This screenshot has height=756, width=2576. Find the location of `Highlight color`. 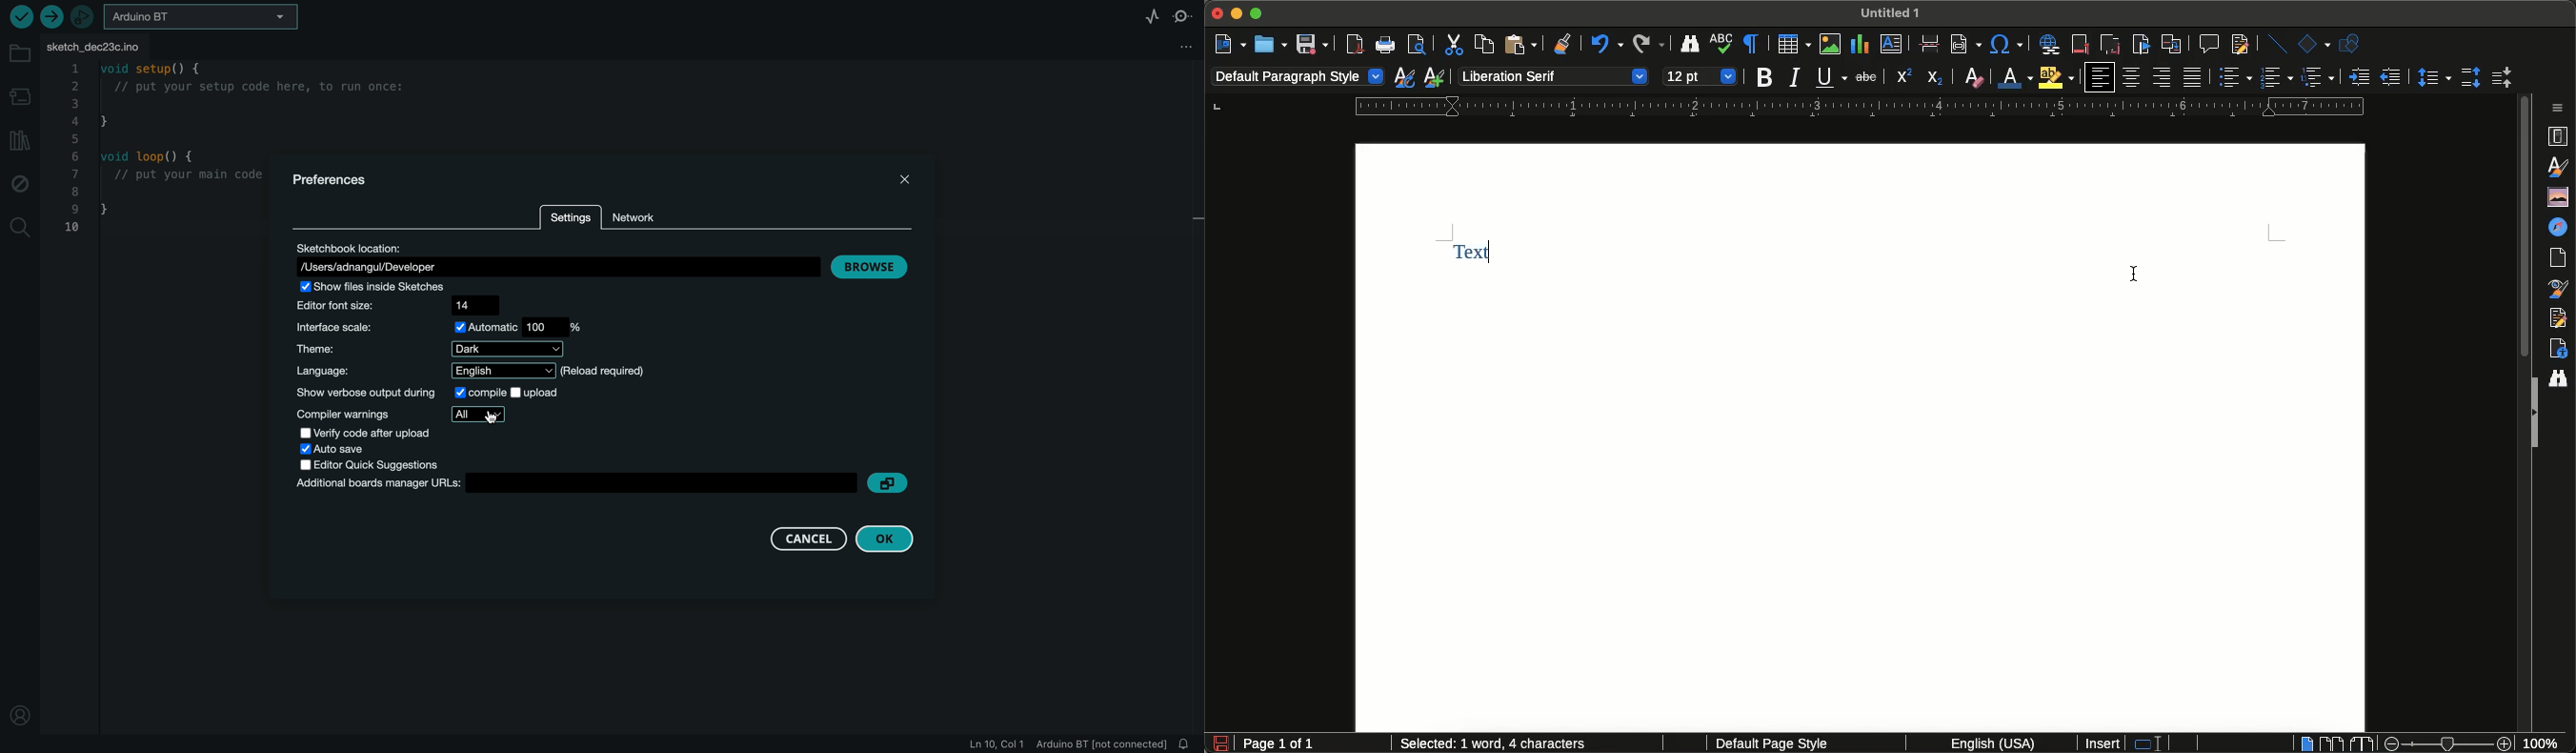

Highlight color is located at coordinates (2058, 77).